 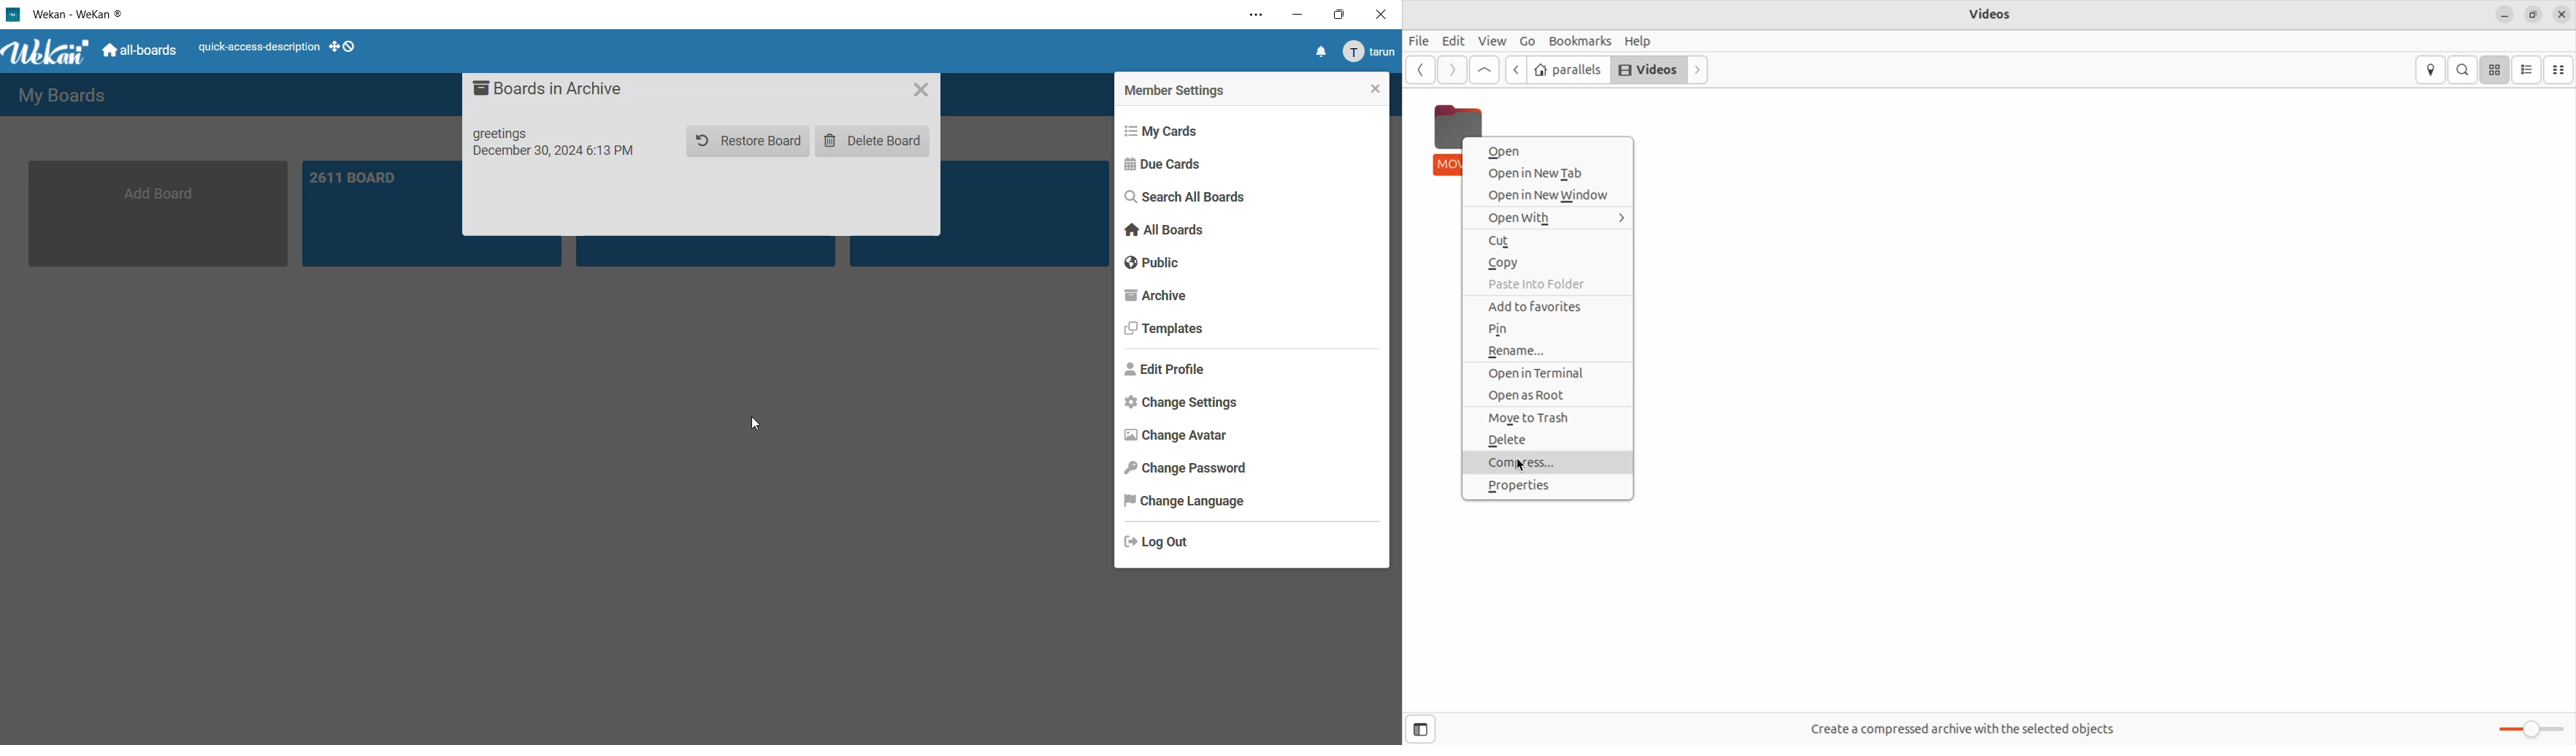 What do you see at coordinates (1467, 144) in the screenshot?
I see `cursor` at bounding box center [1467, 144].